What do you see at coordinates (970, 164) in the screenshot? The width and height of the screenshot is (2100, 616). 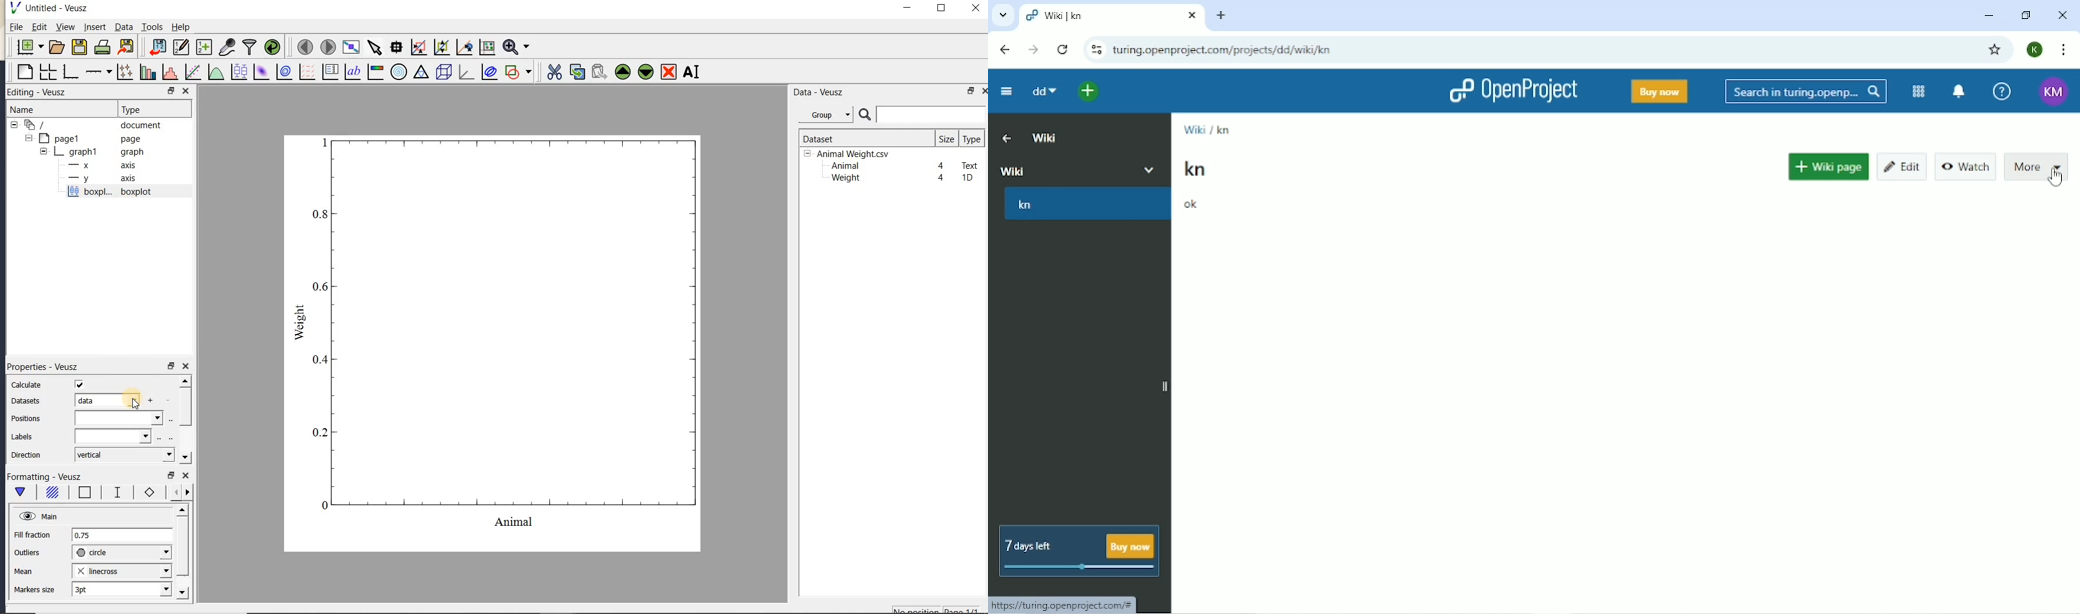 I see `Text` at bounding box center [970, 164].